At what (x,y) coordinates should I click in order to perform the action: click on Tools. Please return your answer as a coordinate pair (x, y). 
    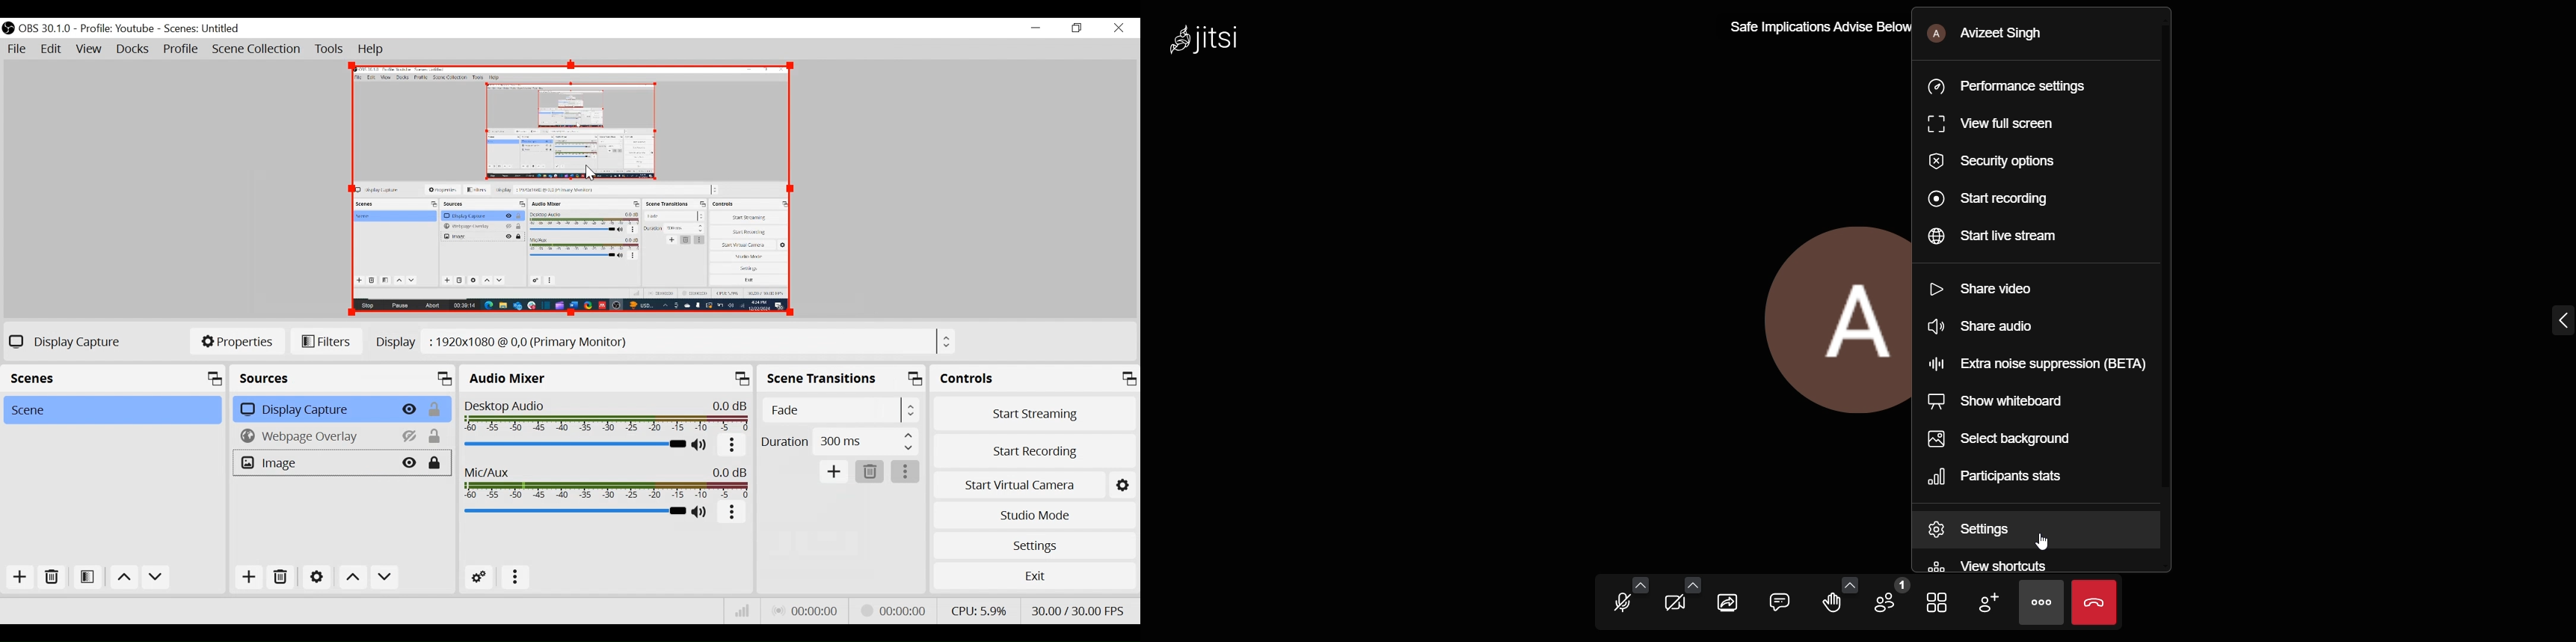
    Looking at the image, I should click on (330, 49).